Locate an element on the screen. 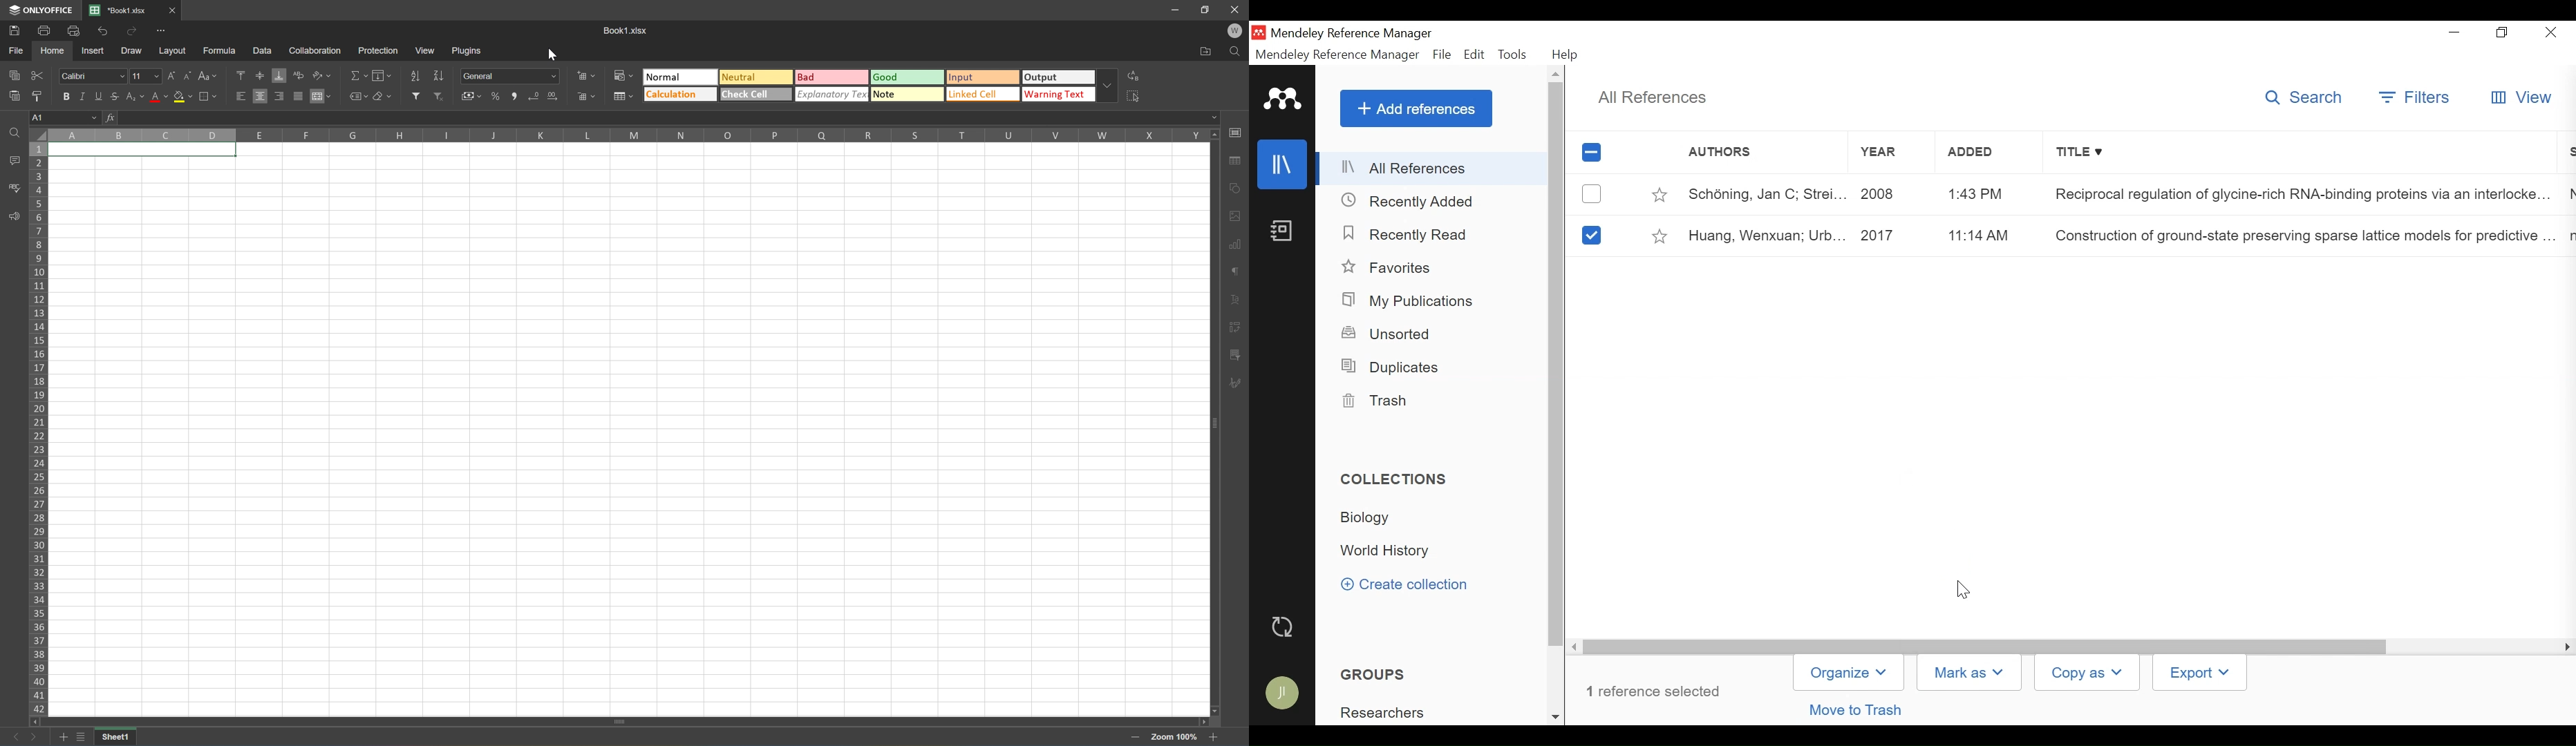  Minimize is located at coordinates (1176, 10).